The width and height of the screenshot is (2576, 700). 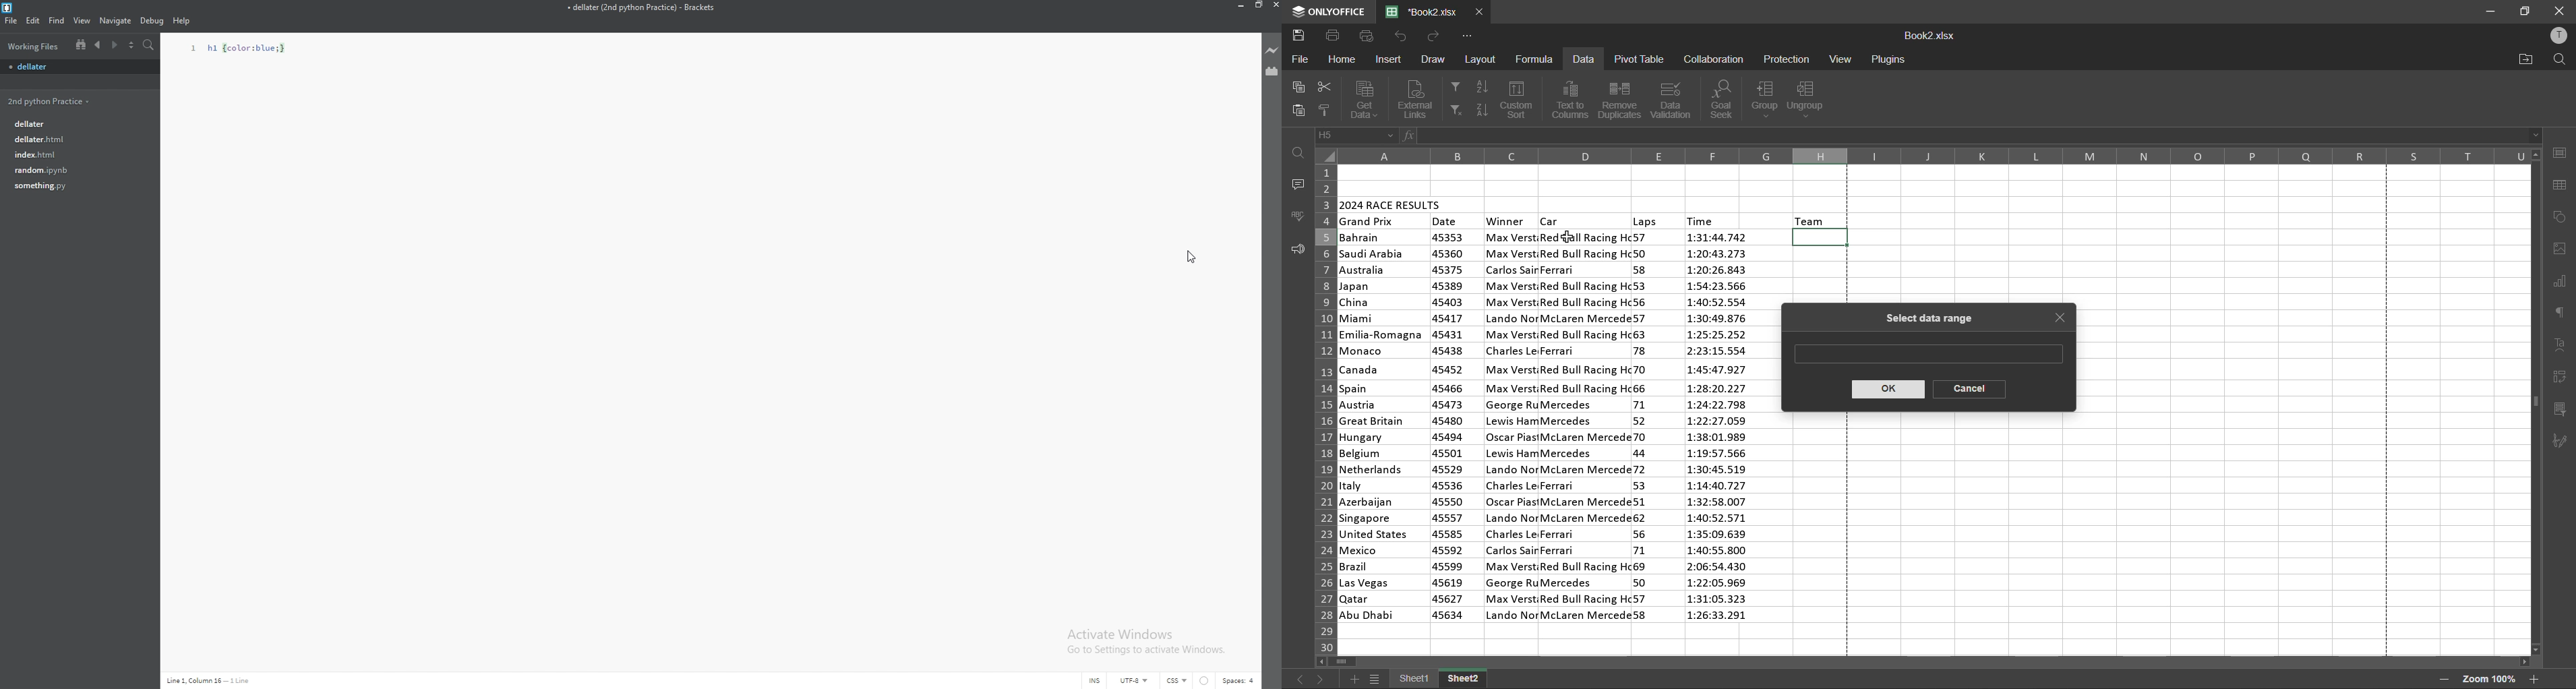 What do you see at coordinates (2443, 680) in the screenshot?
I see `zoom out` at bounding box center [2443, 680].